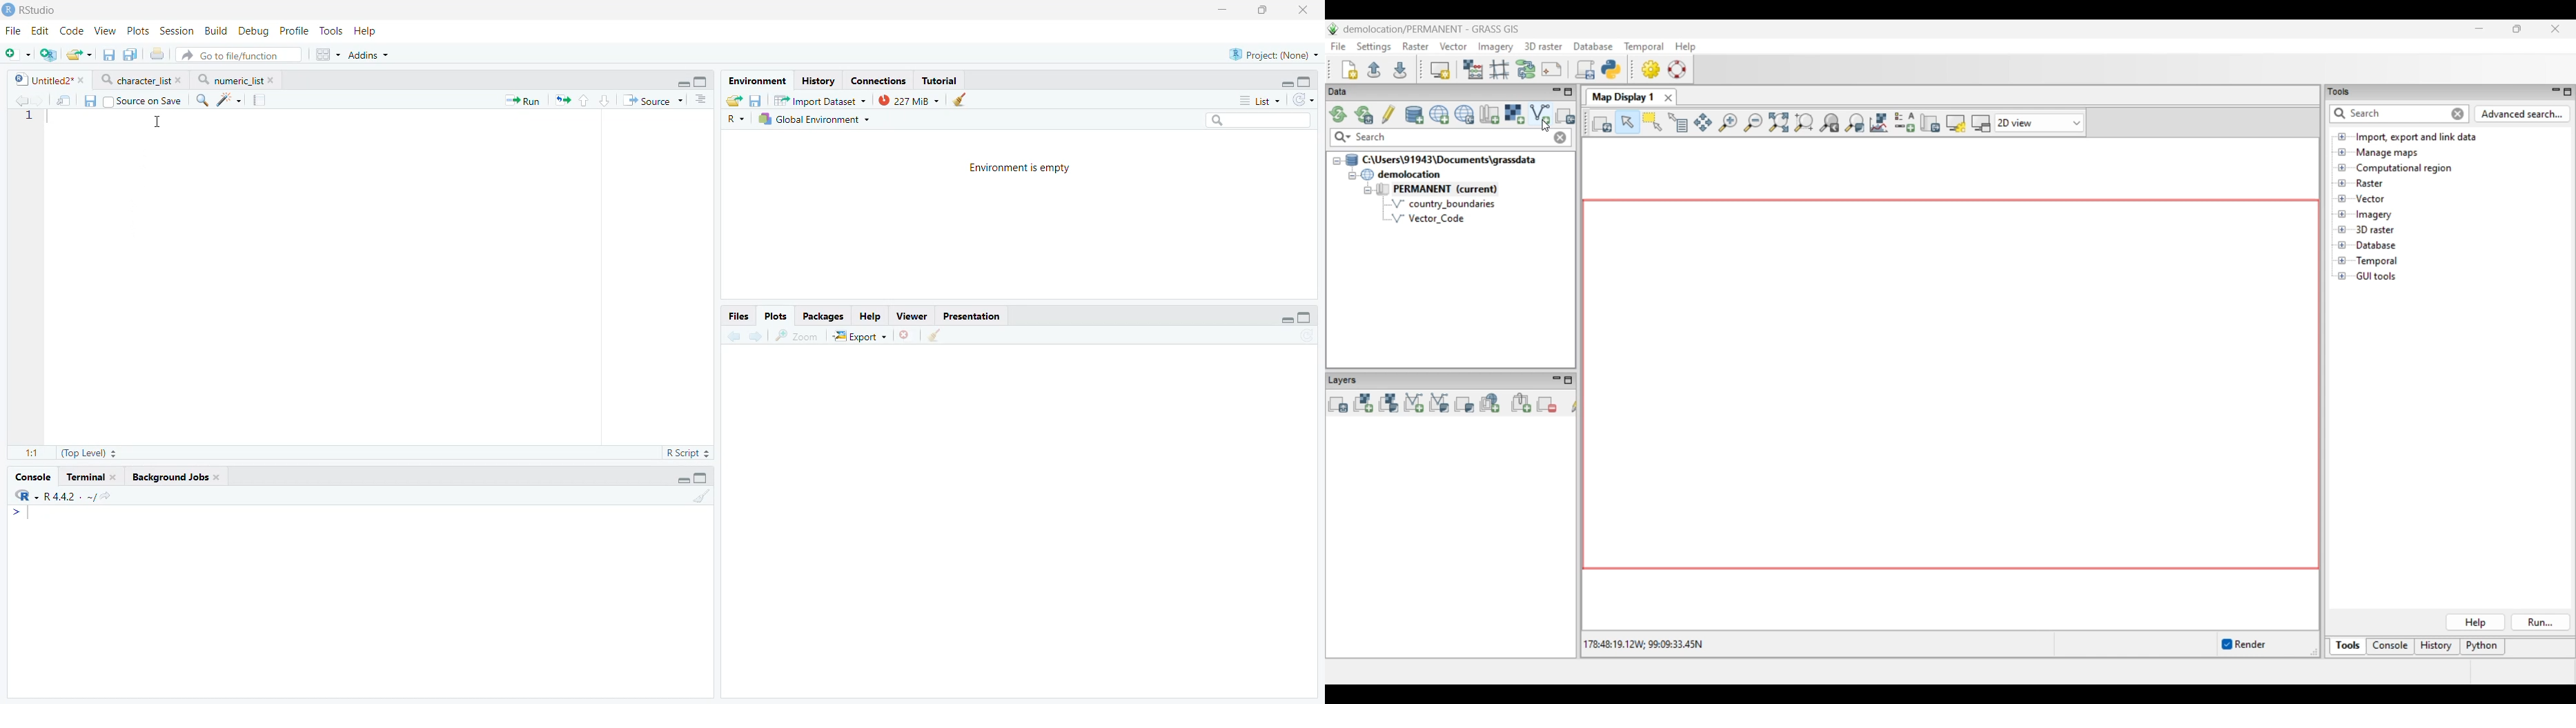  I want to click on Environment is empty, so click(1019, 170).